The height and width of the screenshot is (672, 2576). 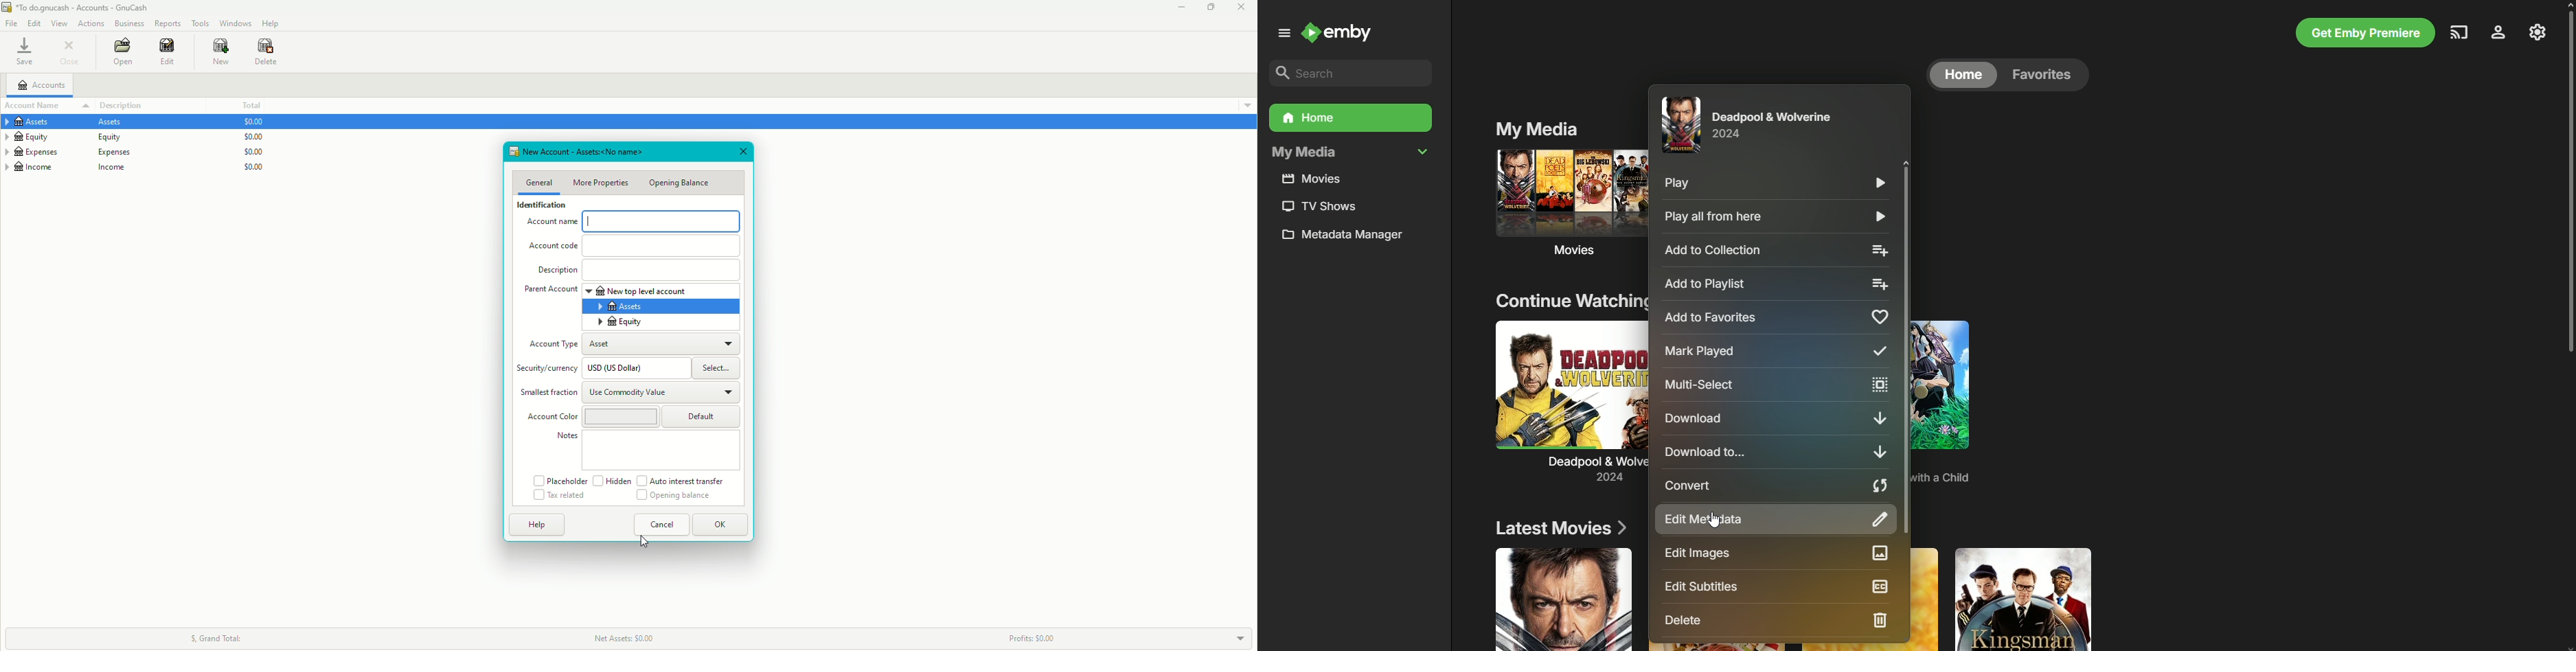 I want to click on USD, so click(x=622, y=369).